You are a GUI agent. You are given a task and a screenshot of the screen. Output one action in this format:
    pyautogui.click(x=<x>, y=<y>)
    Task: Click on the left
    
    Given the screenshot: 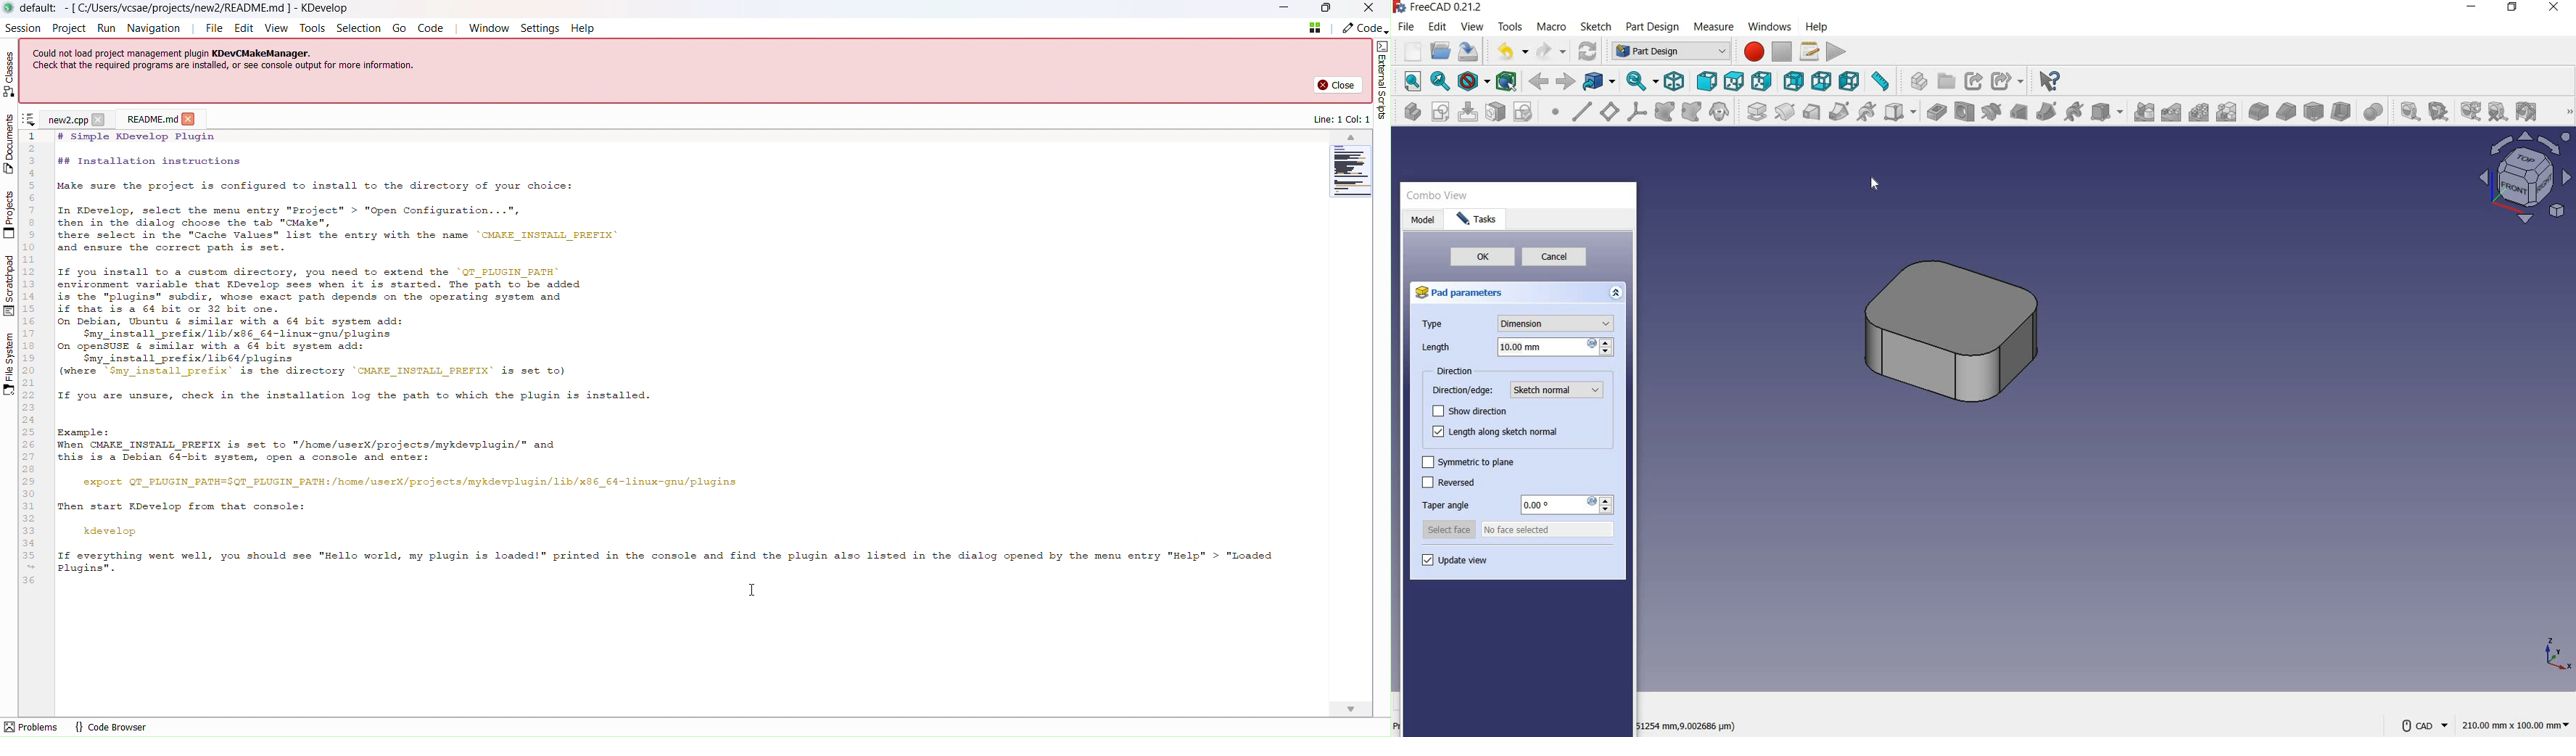 What is the action you would take?
    pyautogui.click(x=1851, y=80)
    